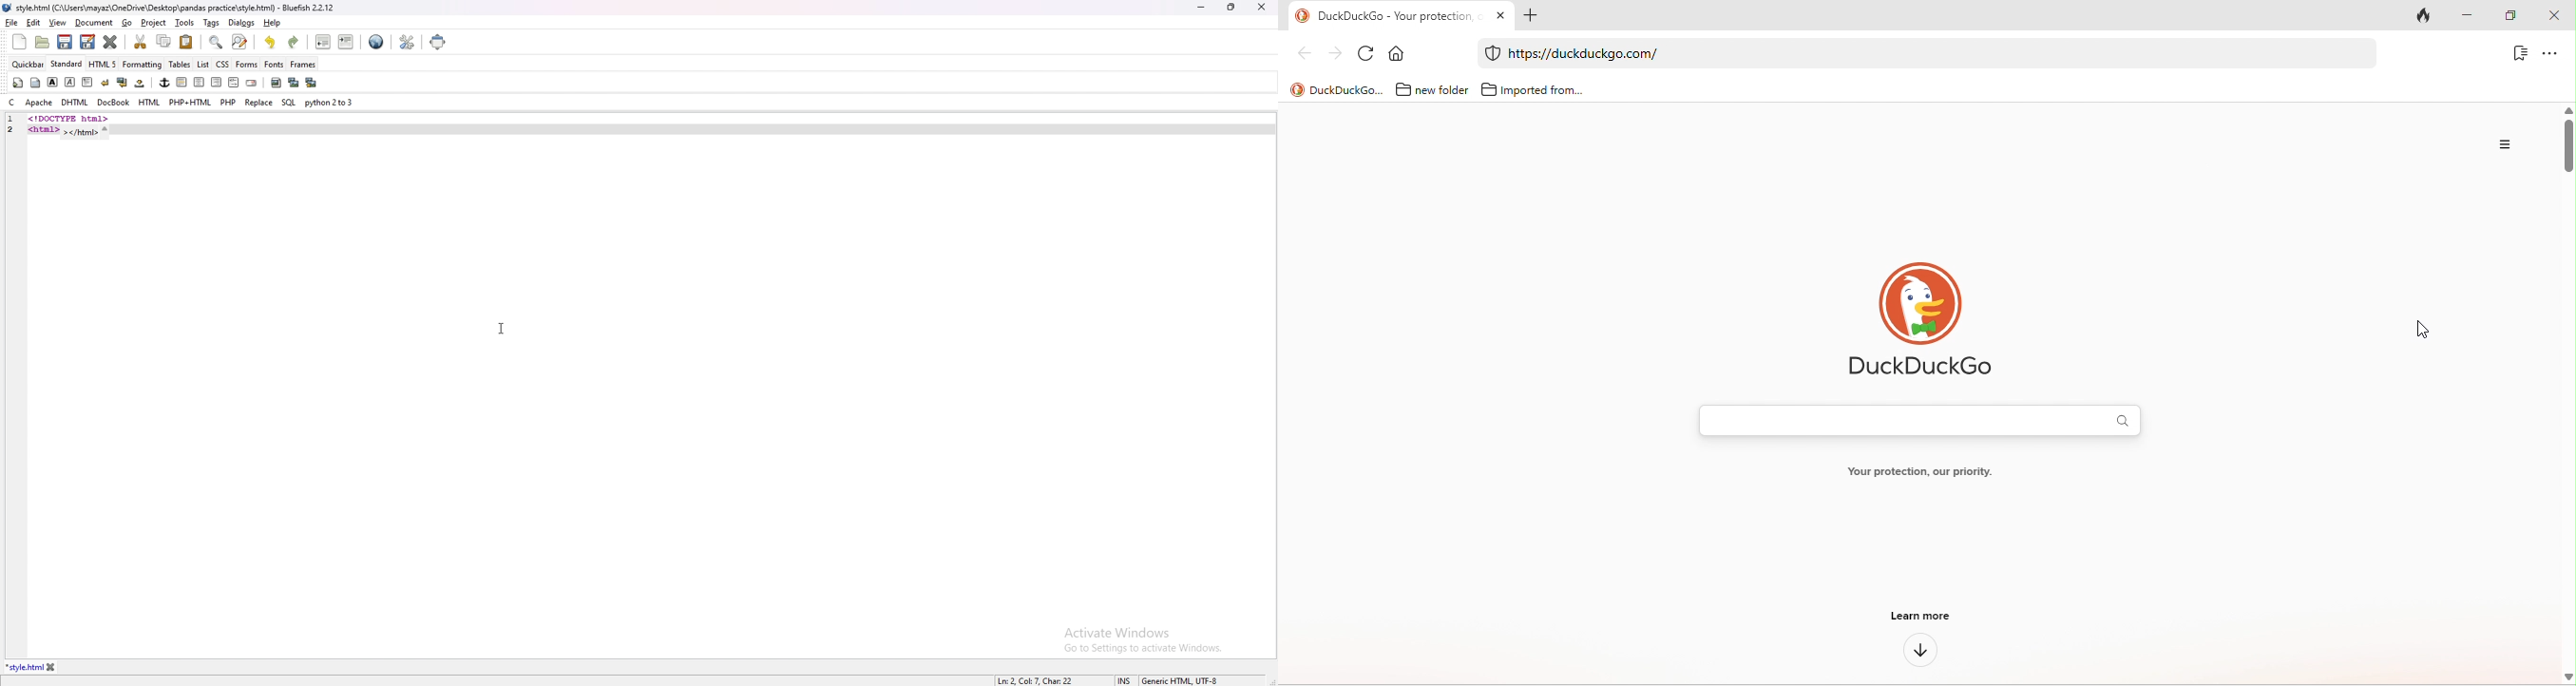  What do you see at coordinates (121, 83) in the screenshot?
I see `break and clear` at bounding box center [121, 83].